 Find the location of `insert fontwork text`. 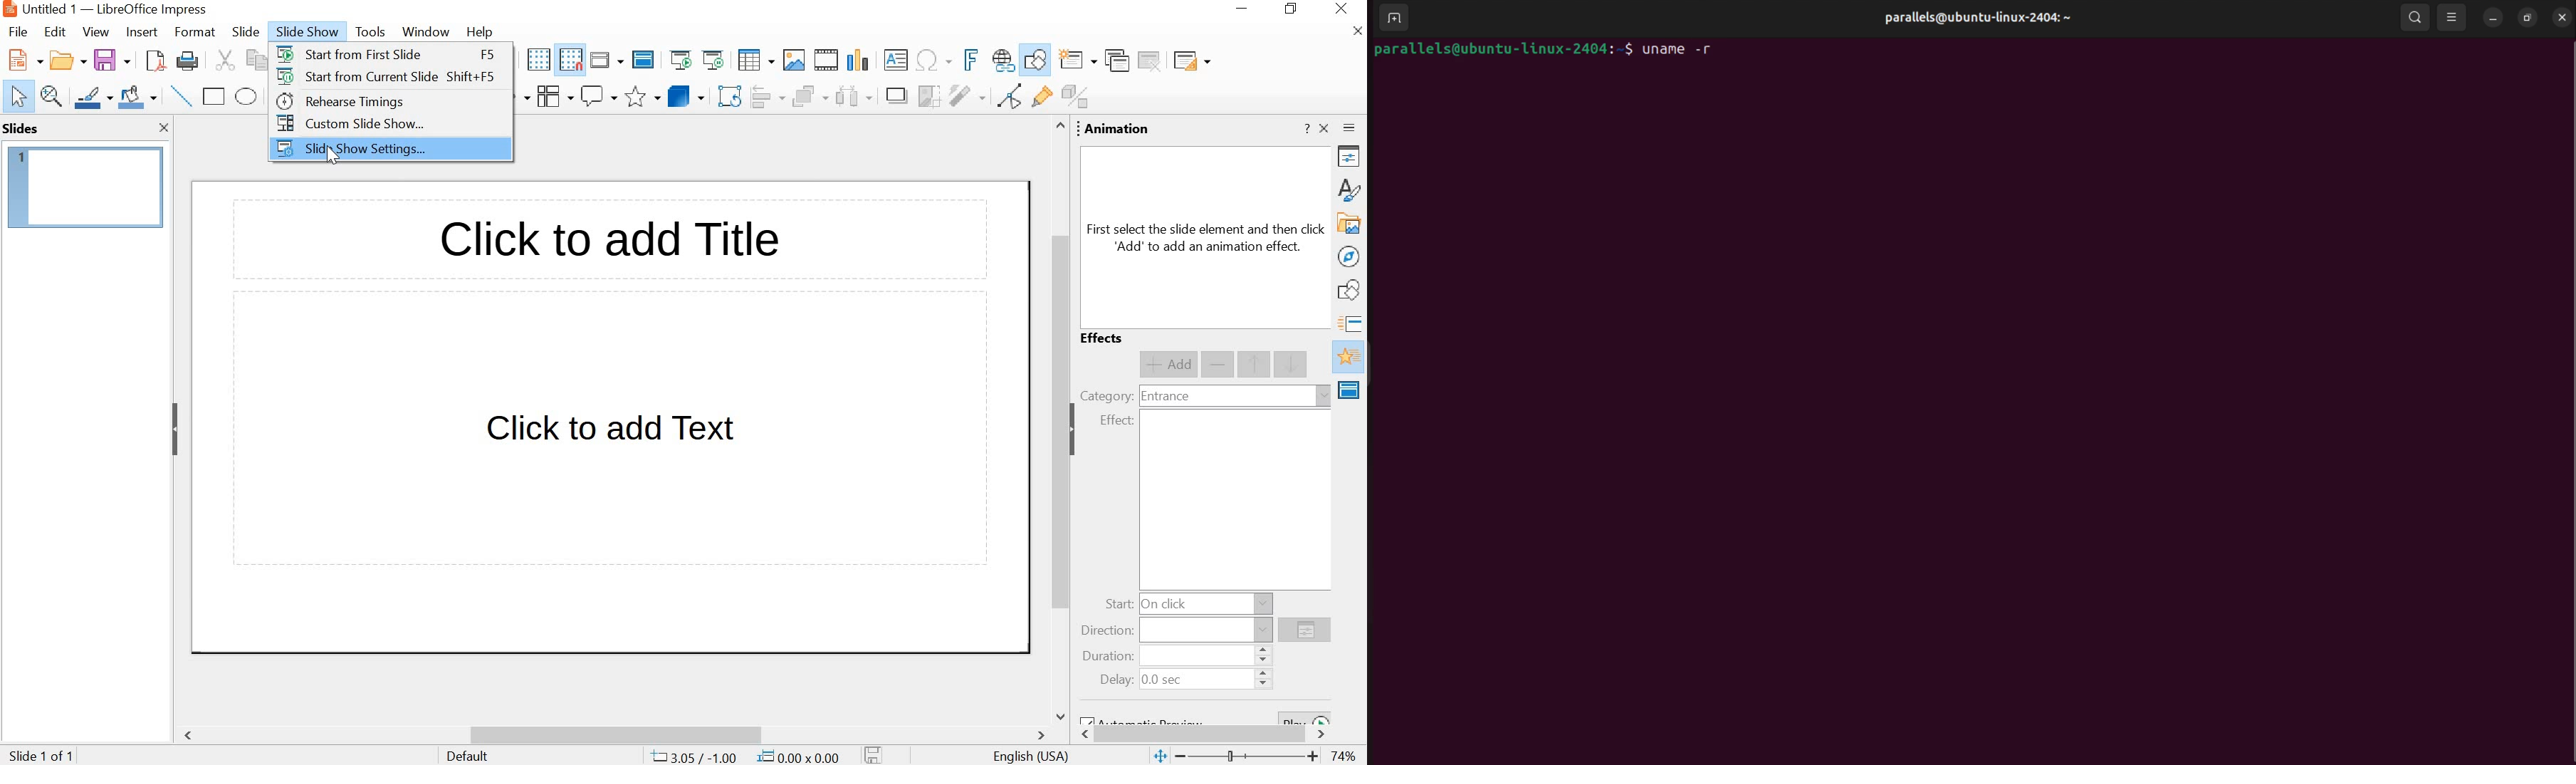

insert fontwork text is located at coordinates (968, 59).